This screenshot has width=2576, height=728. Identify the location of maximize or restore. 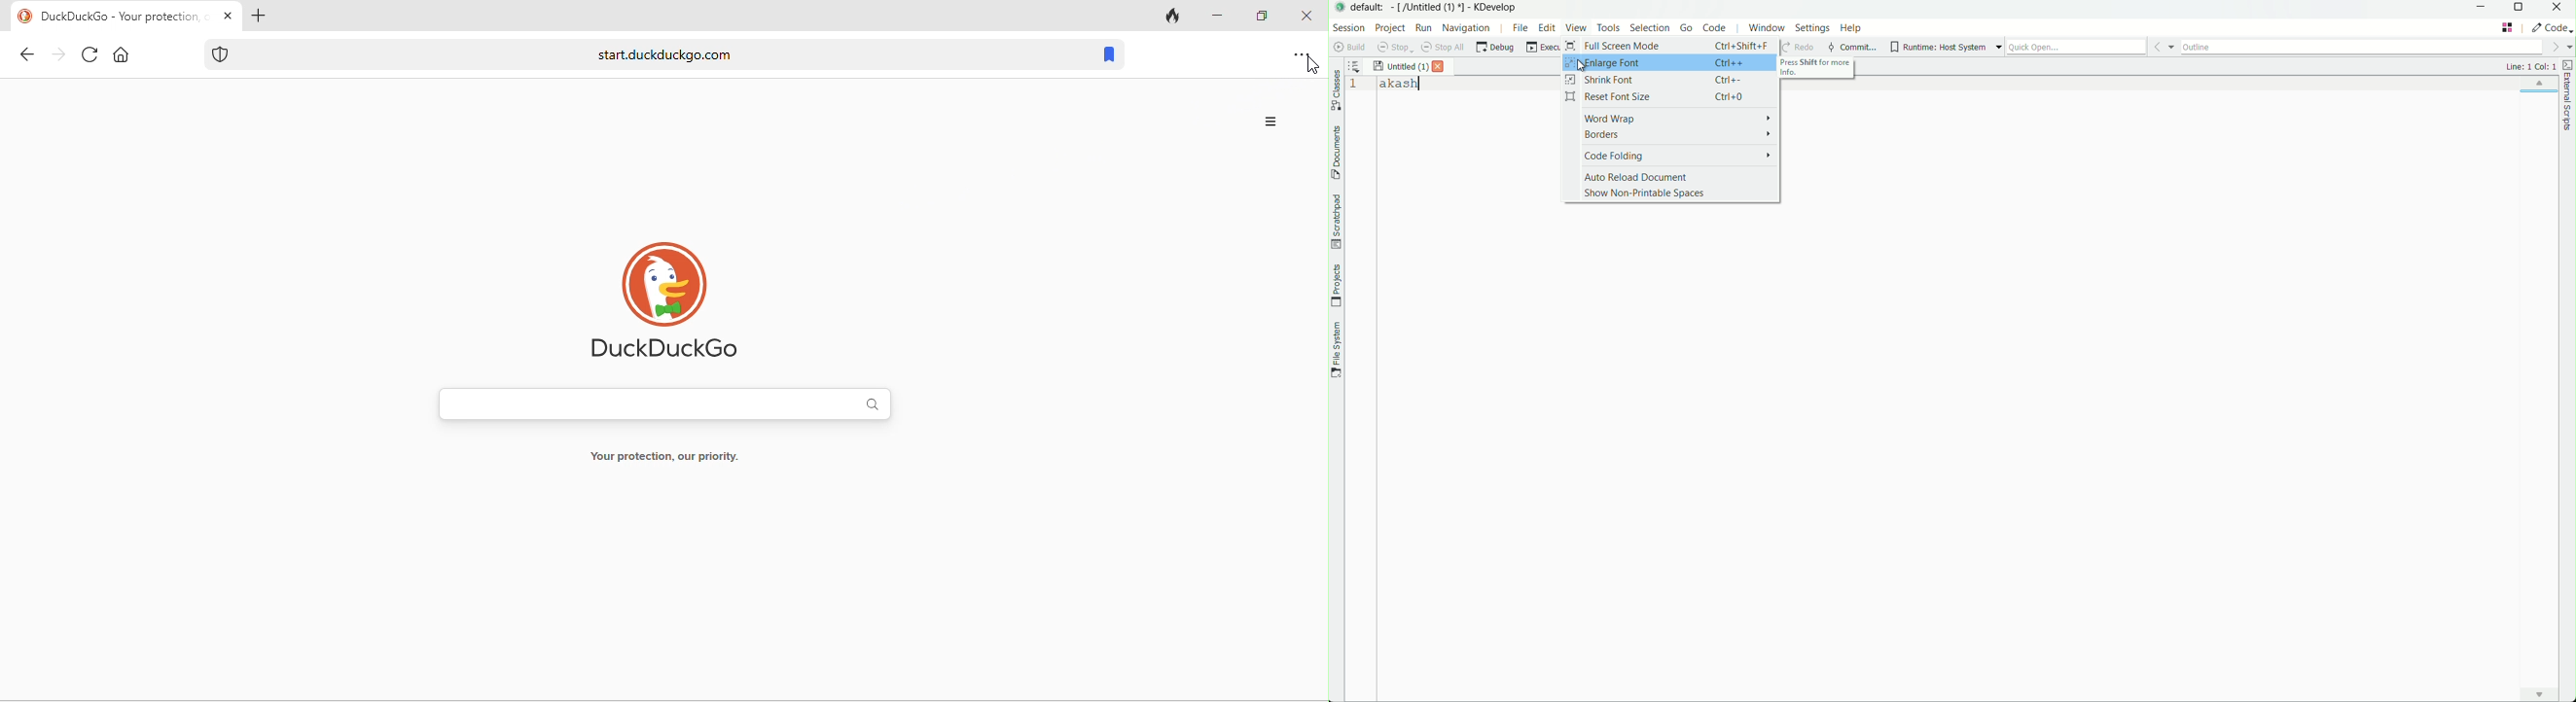
(2524, 8).